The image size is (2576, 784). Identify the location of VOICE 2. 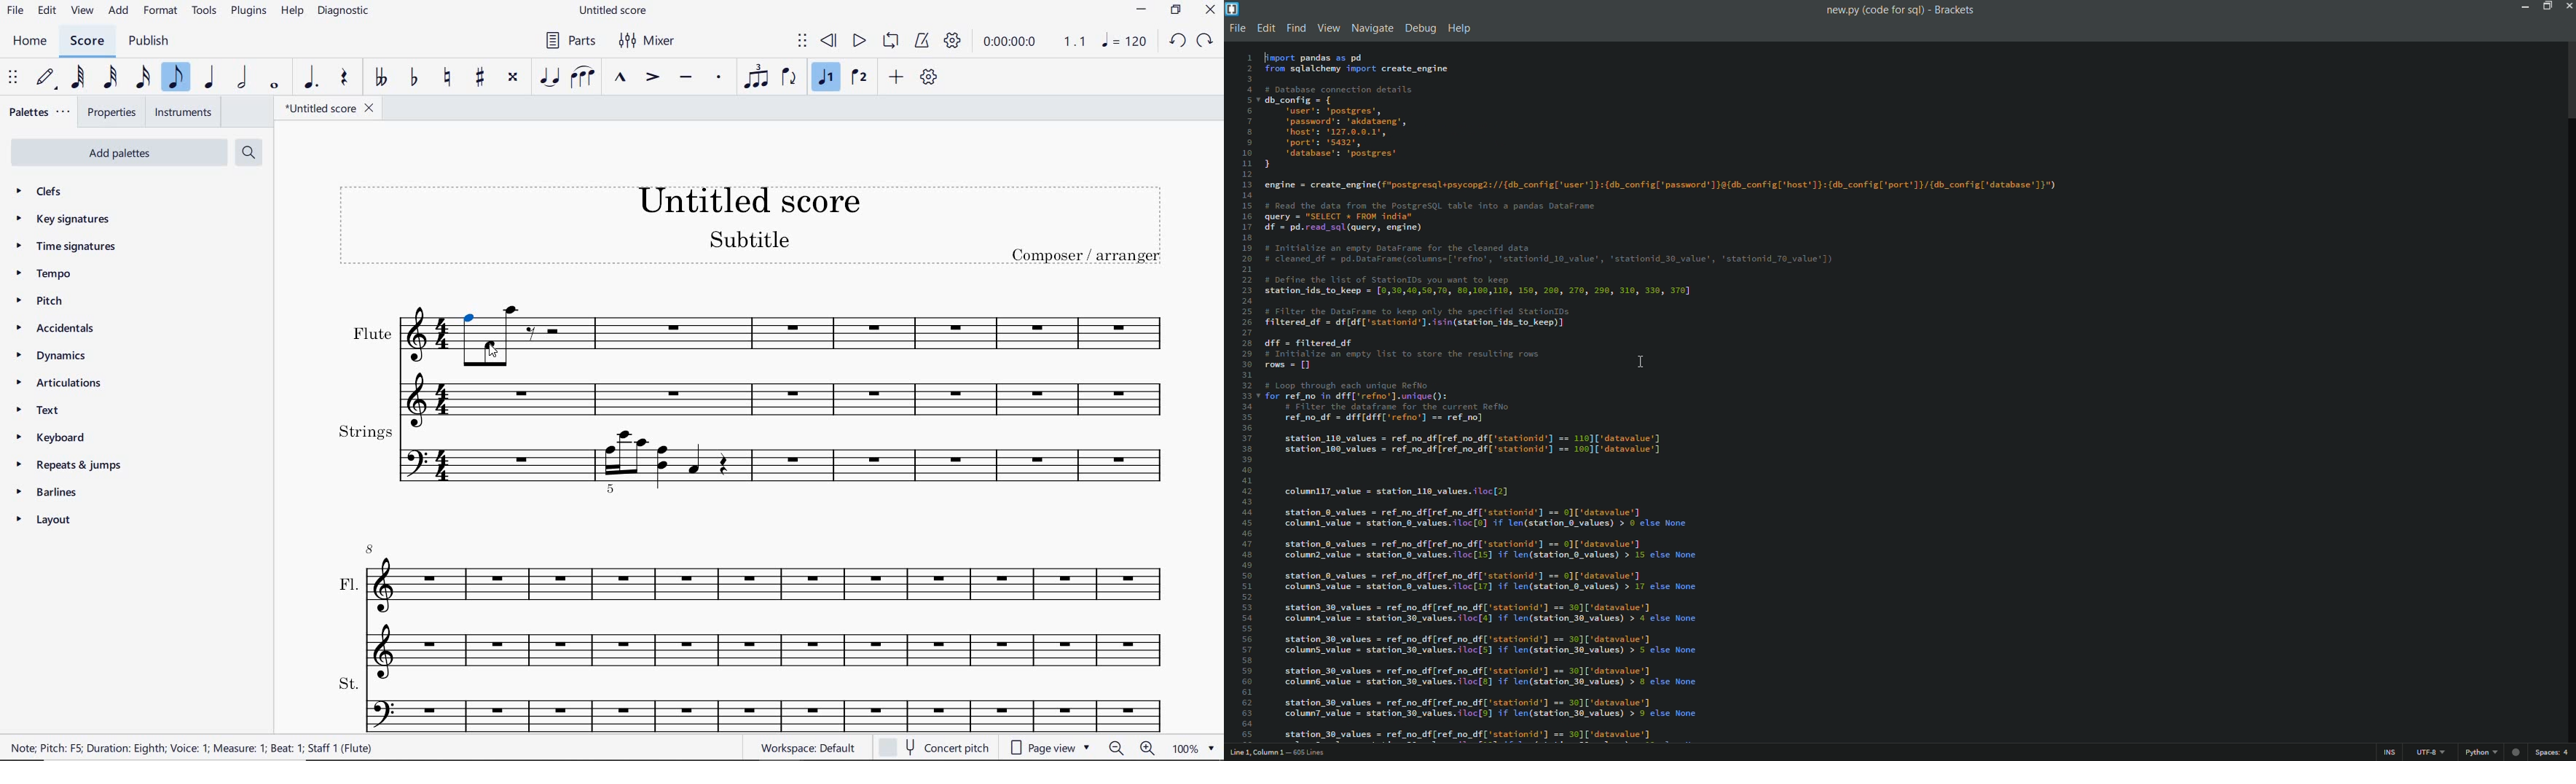
(858, 78).